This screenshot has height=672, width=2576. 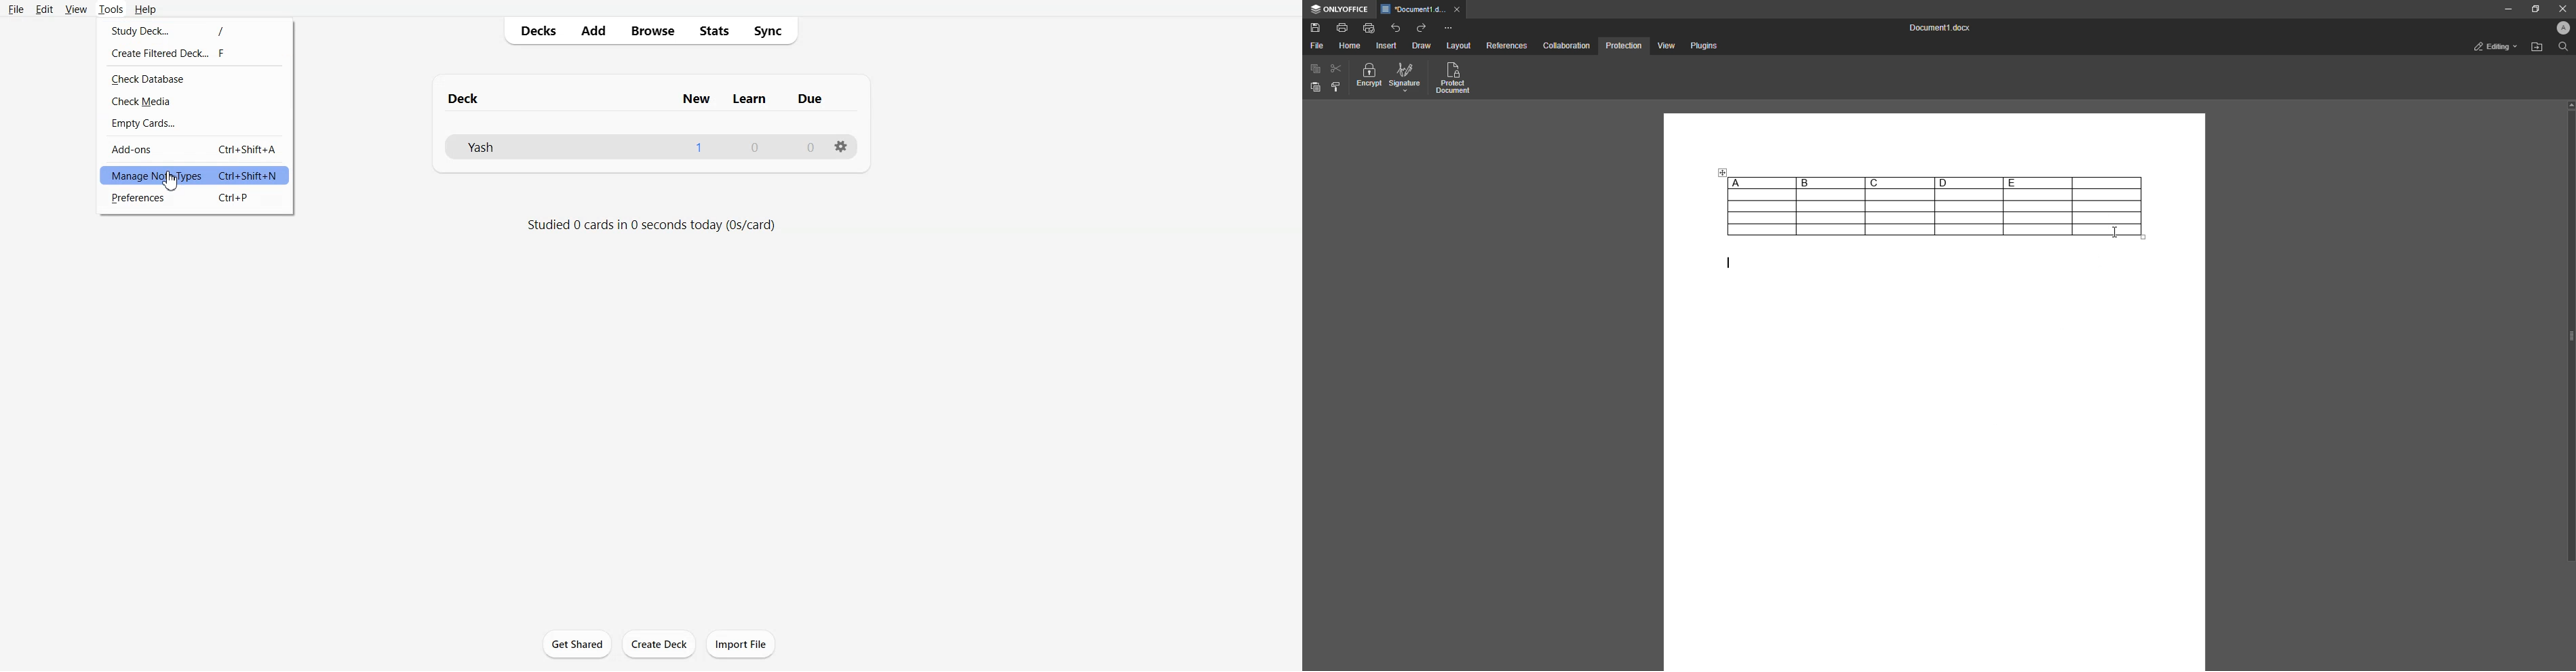 What do you see at coordinates (1316, 69) in the screenshot?
I see `Copy` at bounding box center [1316, 69].